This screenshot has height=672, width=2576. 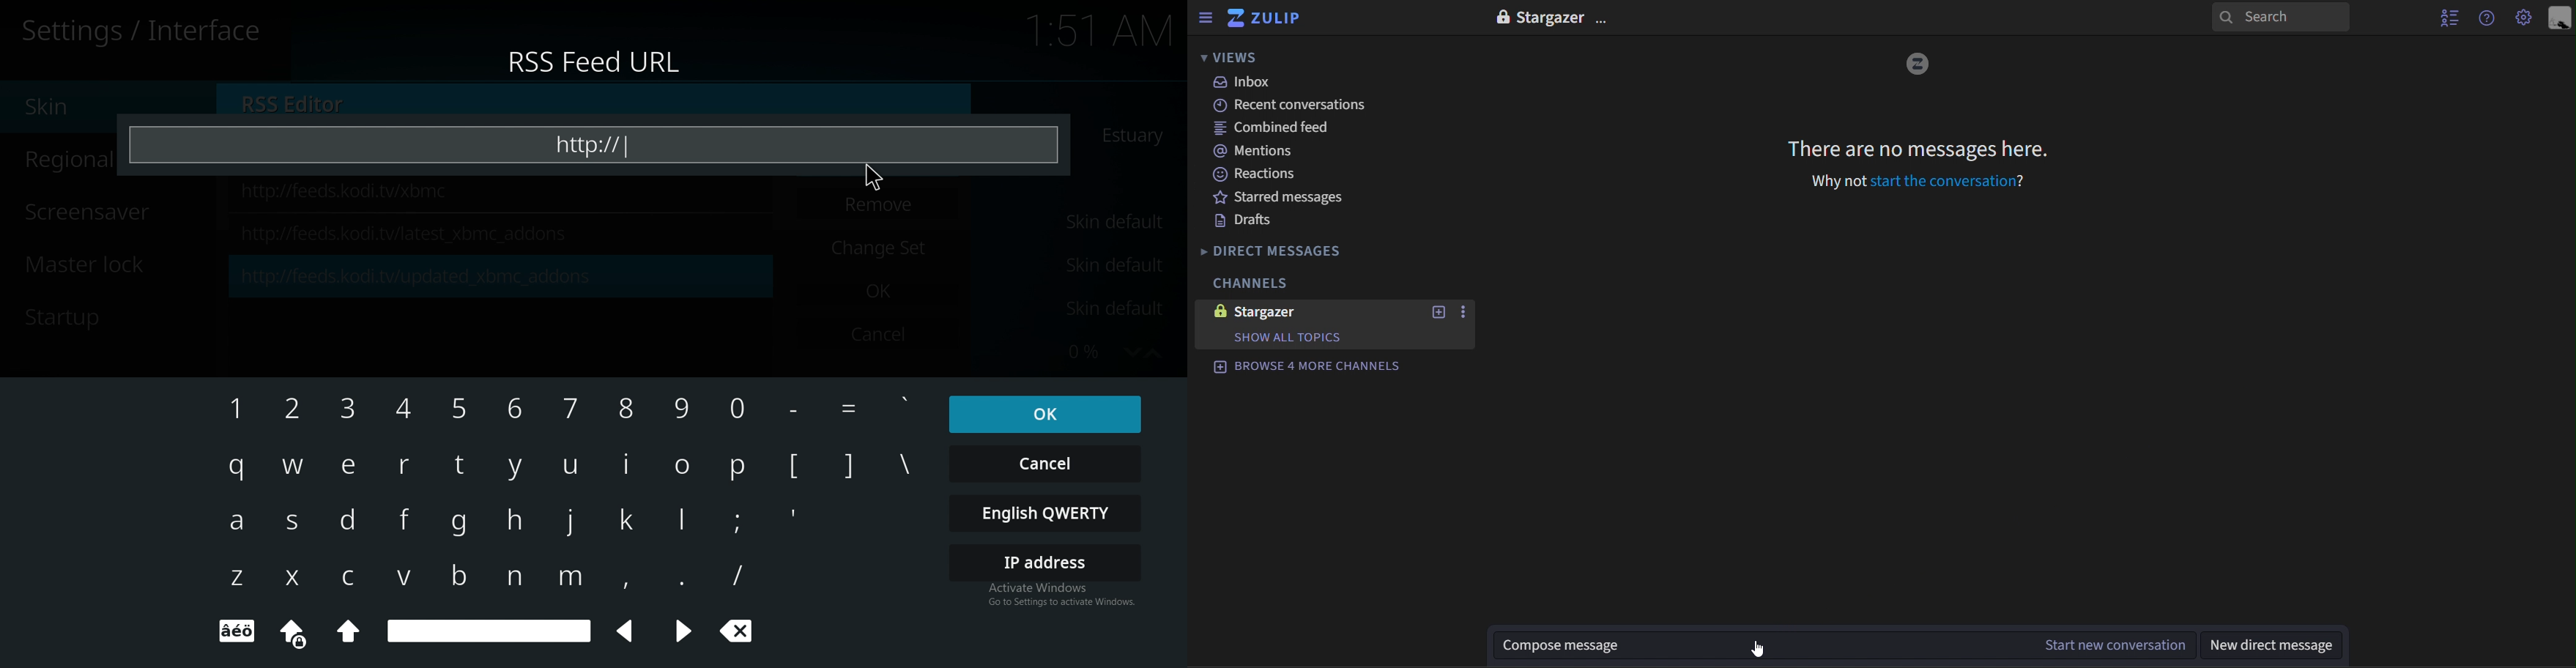 What do you see at coordinates (1206, 18) in the screenshot?
I see `hide sidebar` at bounding box center [1206, 18].